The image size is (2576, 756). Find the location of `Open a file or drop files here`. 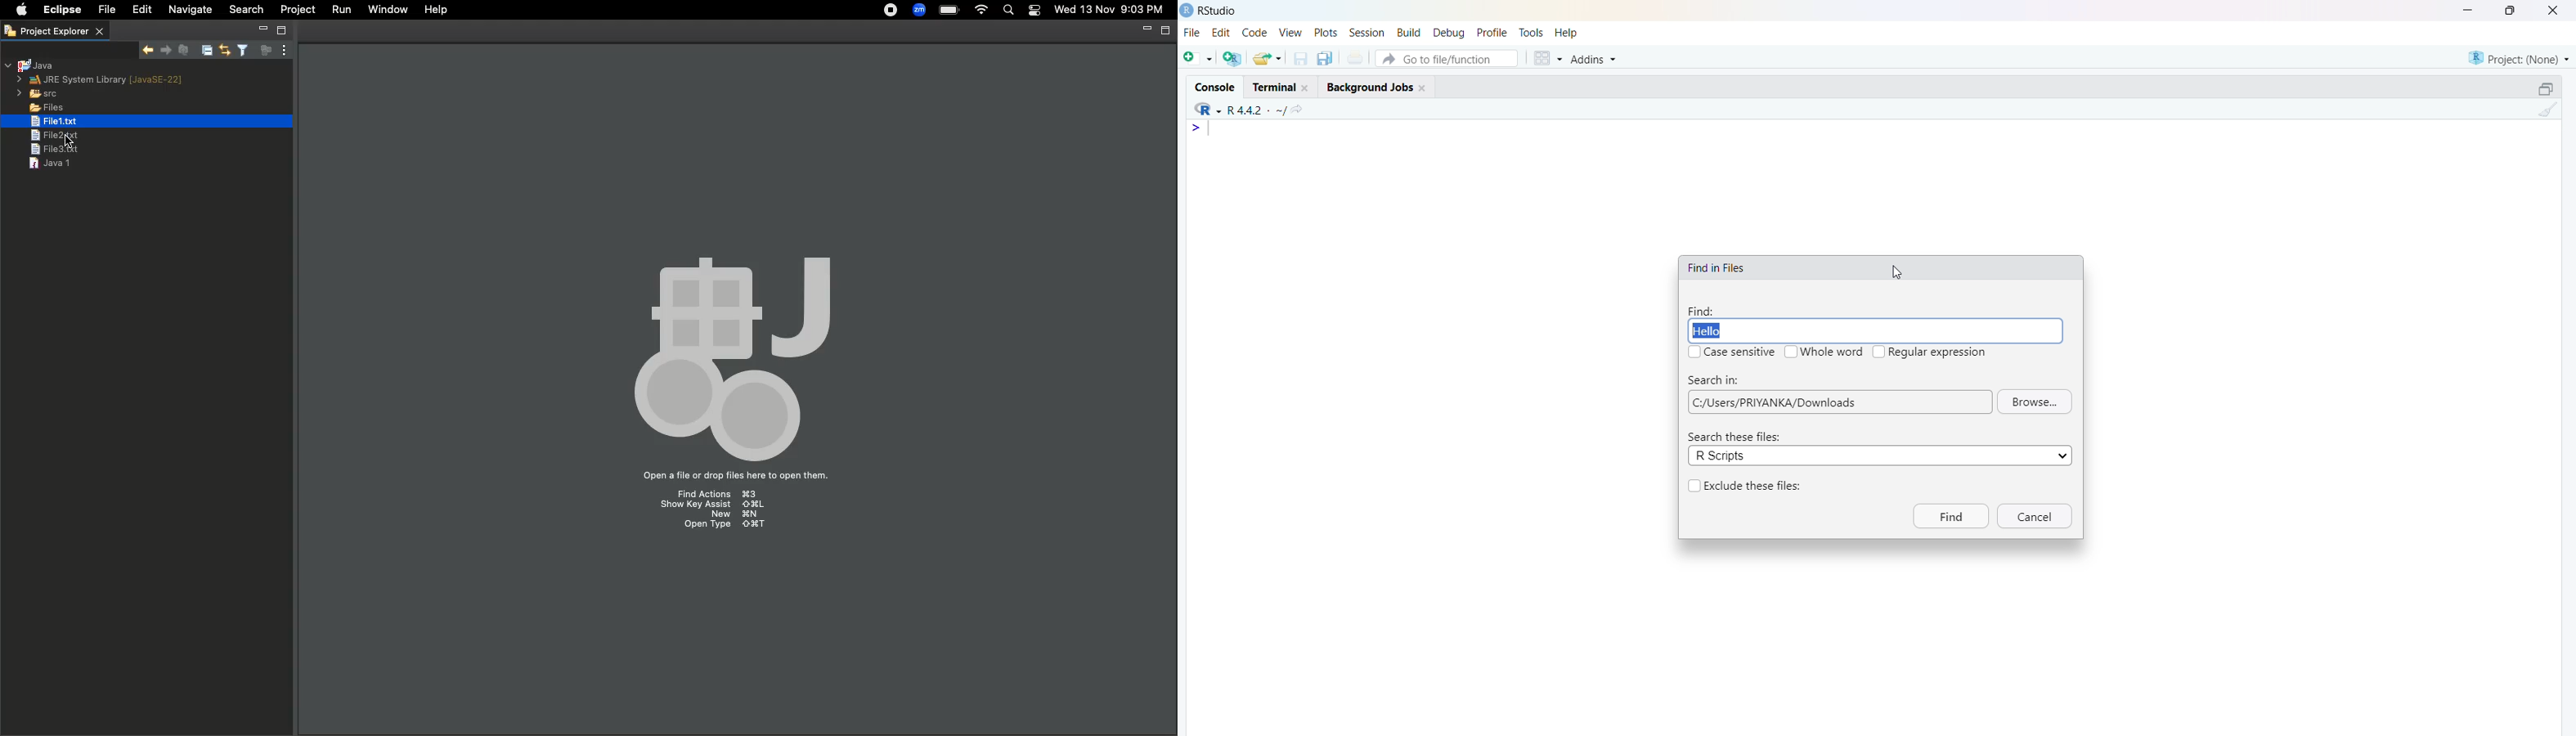

Open a file or drop files here is located at coordinates (734, 477).